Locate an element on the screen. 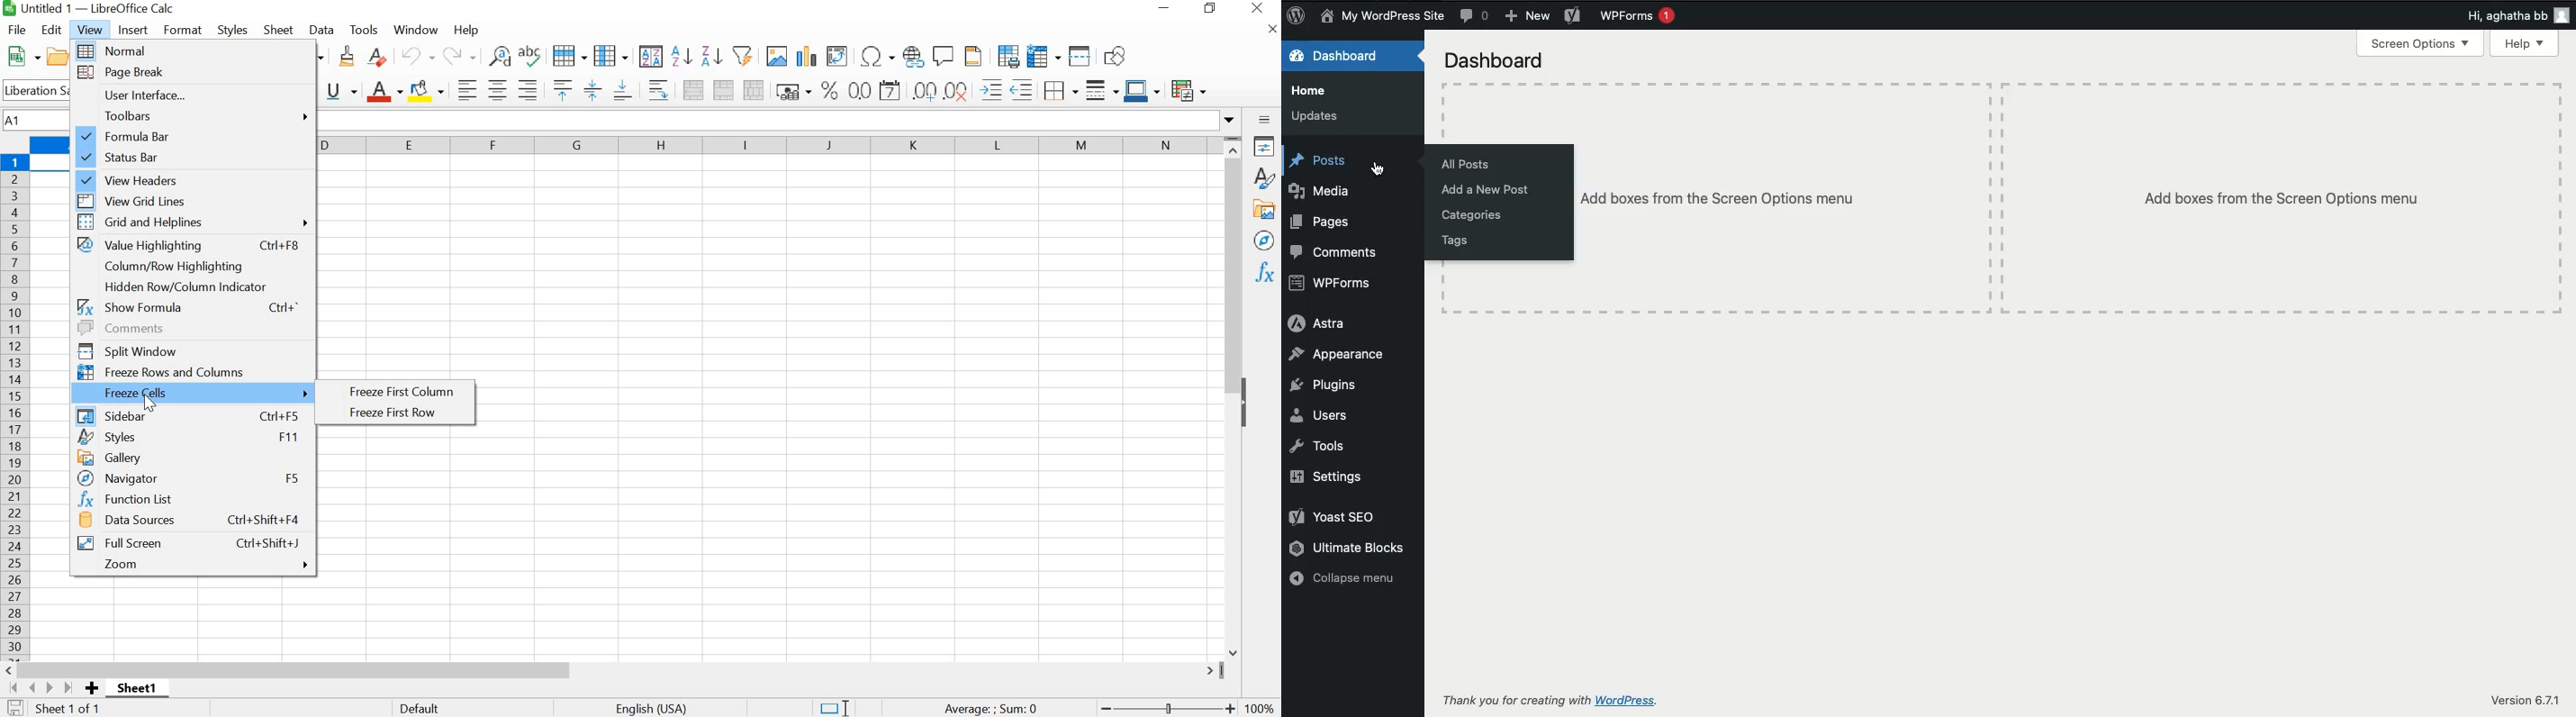 Image resolution: width=2576 pixels, height=728 pixels. CLONE FORMATTING is located at coordinates (346, 57).